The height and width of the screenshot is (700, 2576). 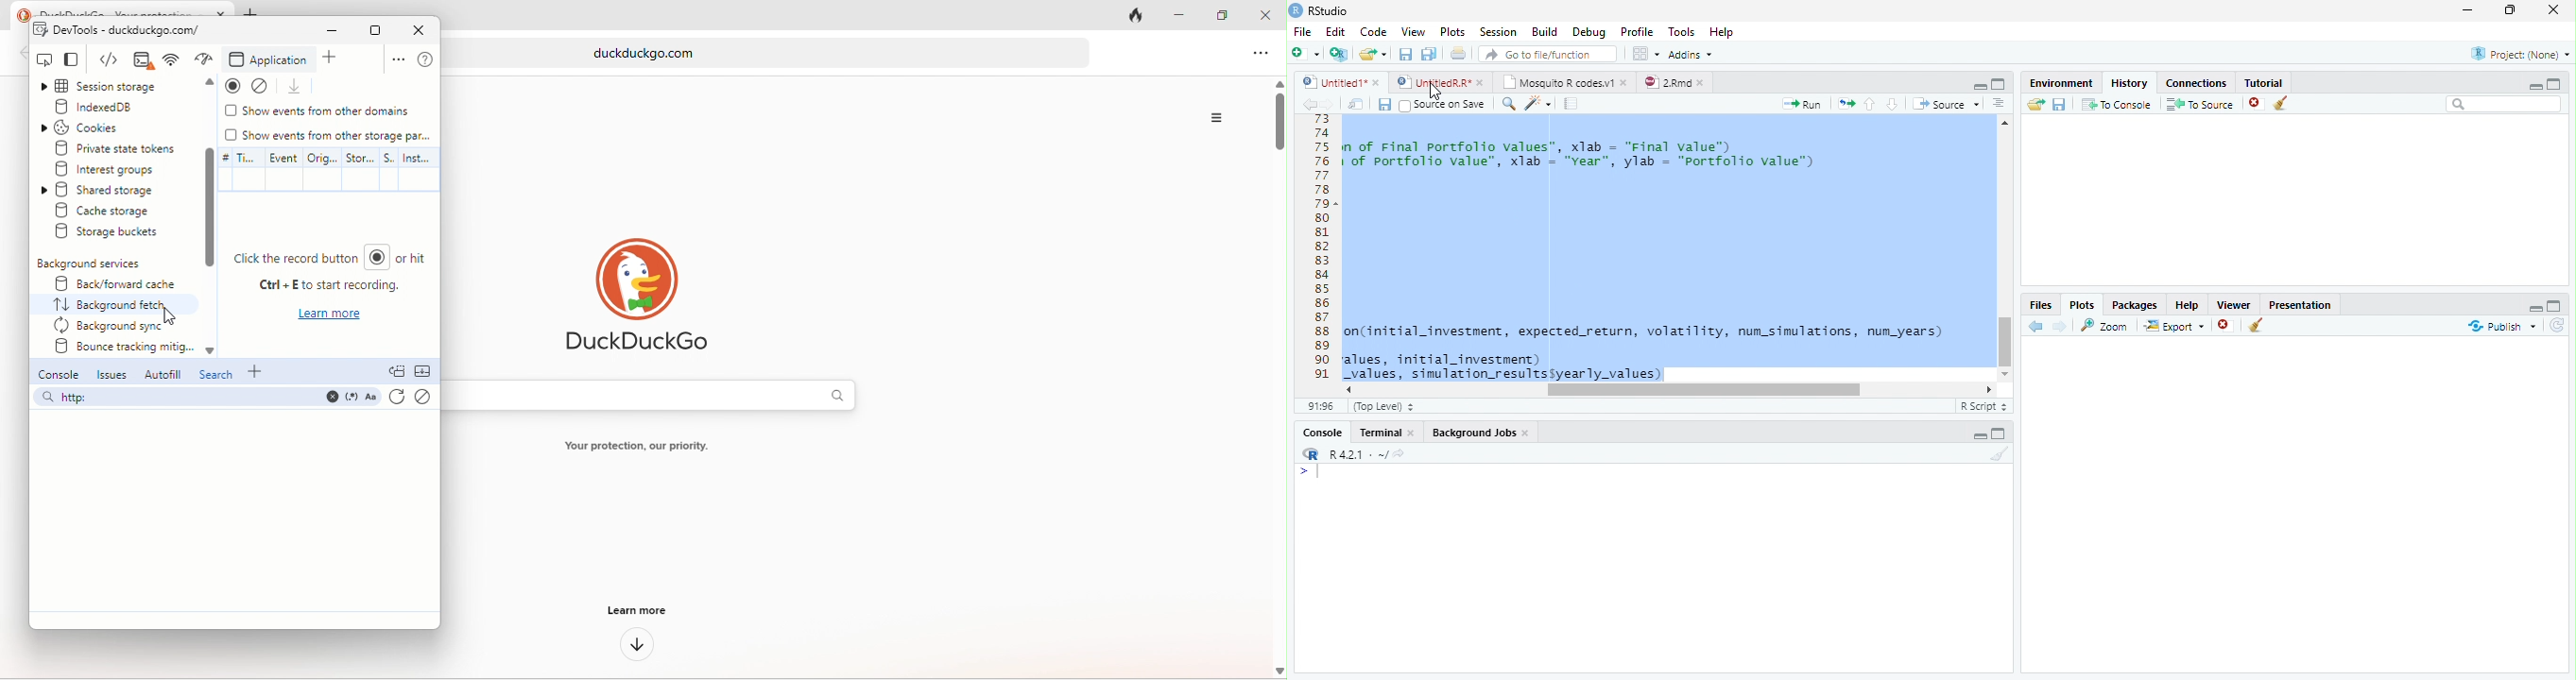 I want to click on Scroll Up, so click(x=2005, y=125).